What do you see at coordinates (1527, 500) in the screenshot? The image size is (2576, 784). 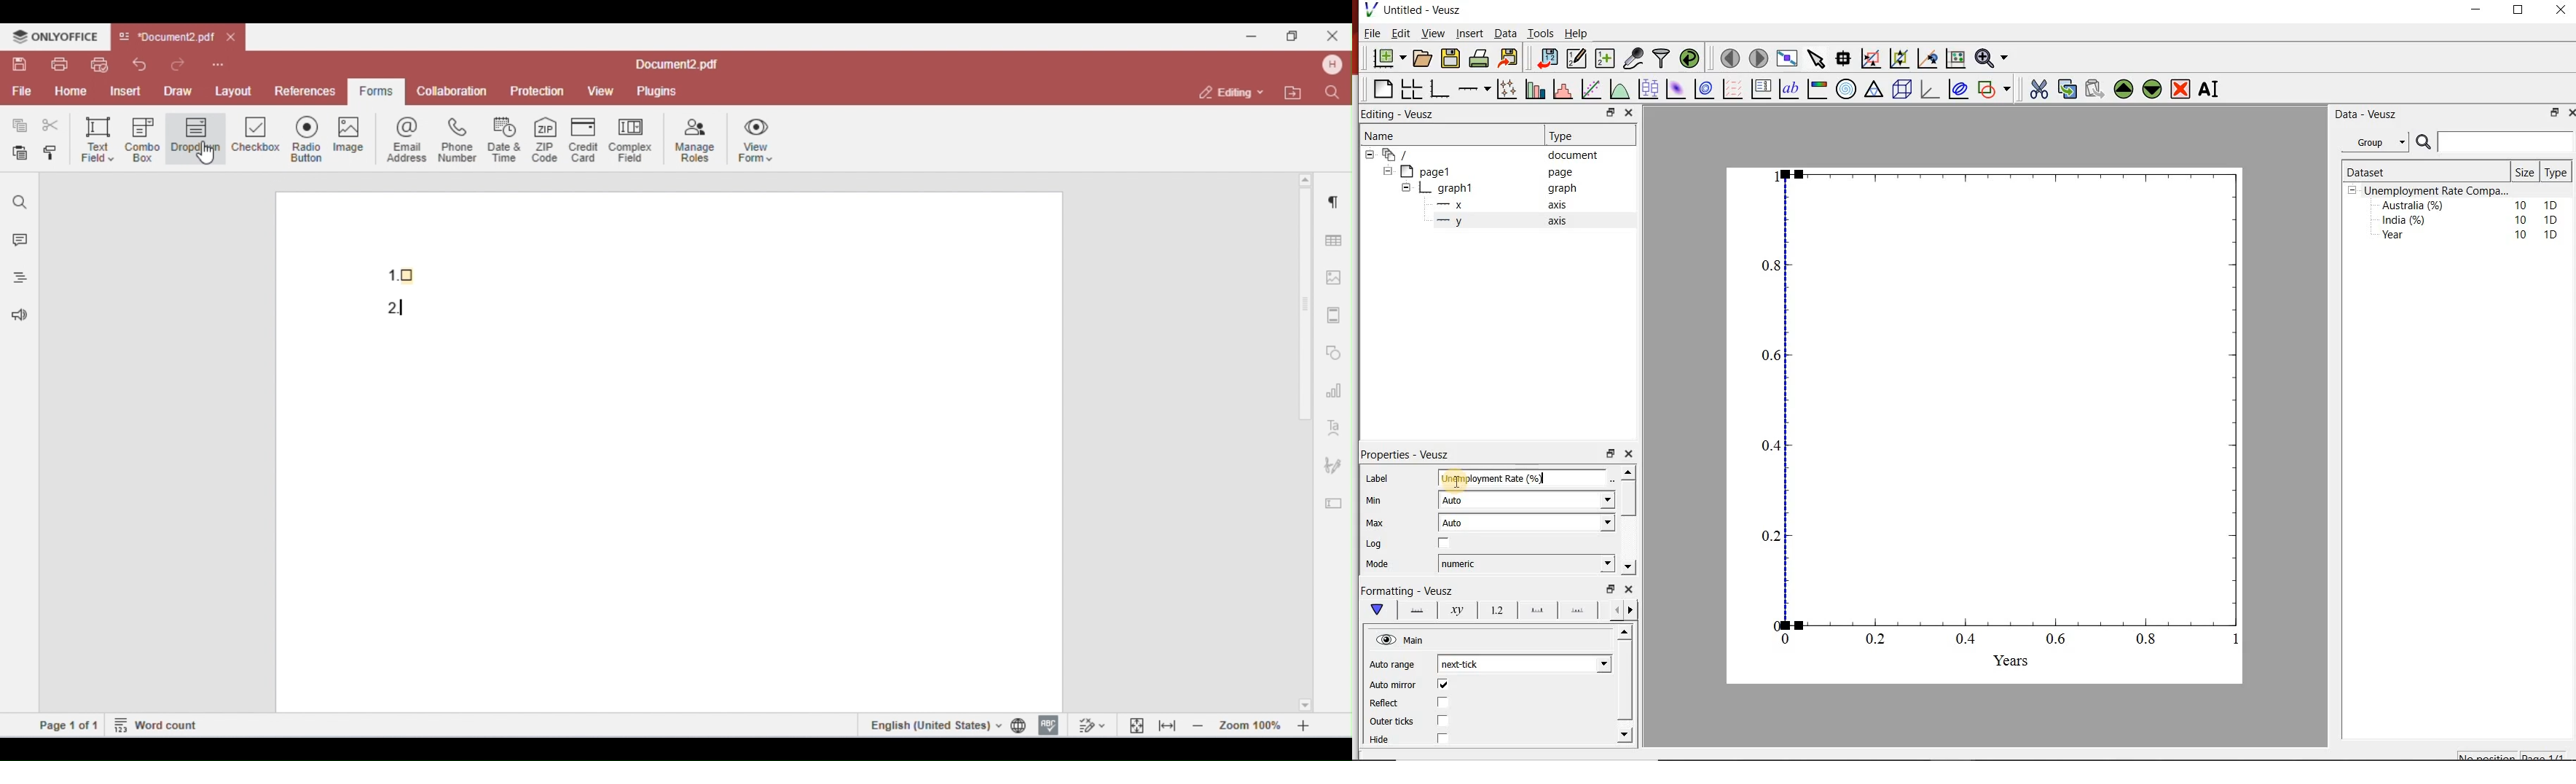 I see `Auto` at bounding box center [1527, 500].